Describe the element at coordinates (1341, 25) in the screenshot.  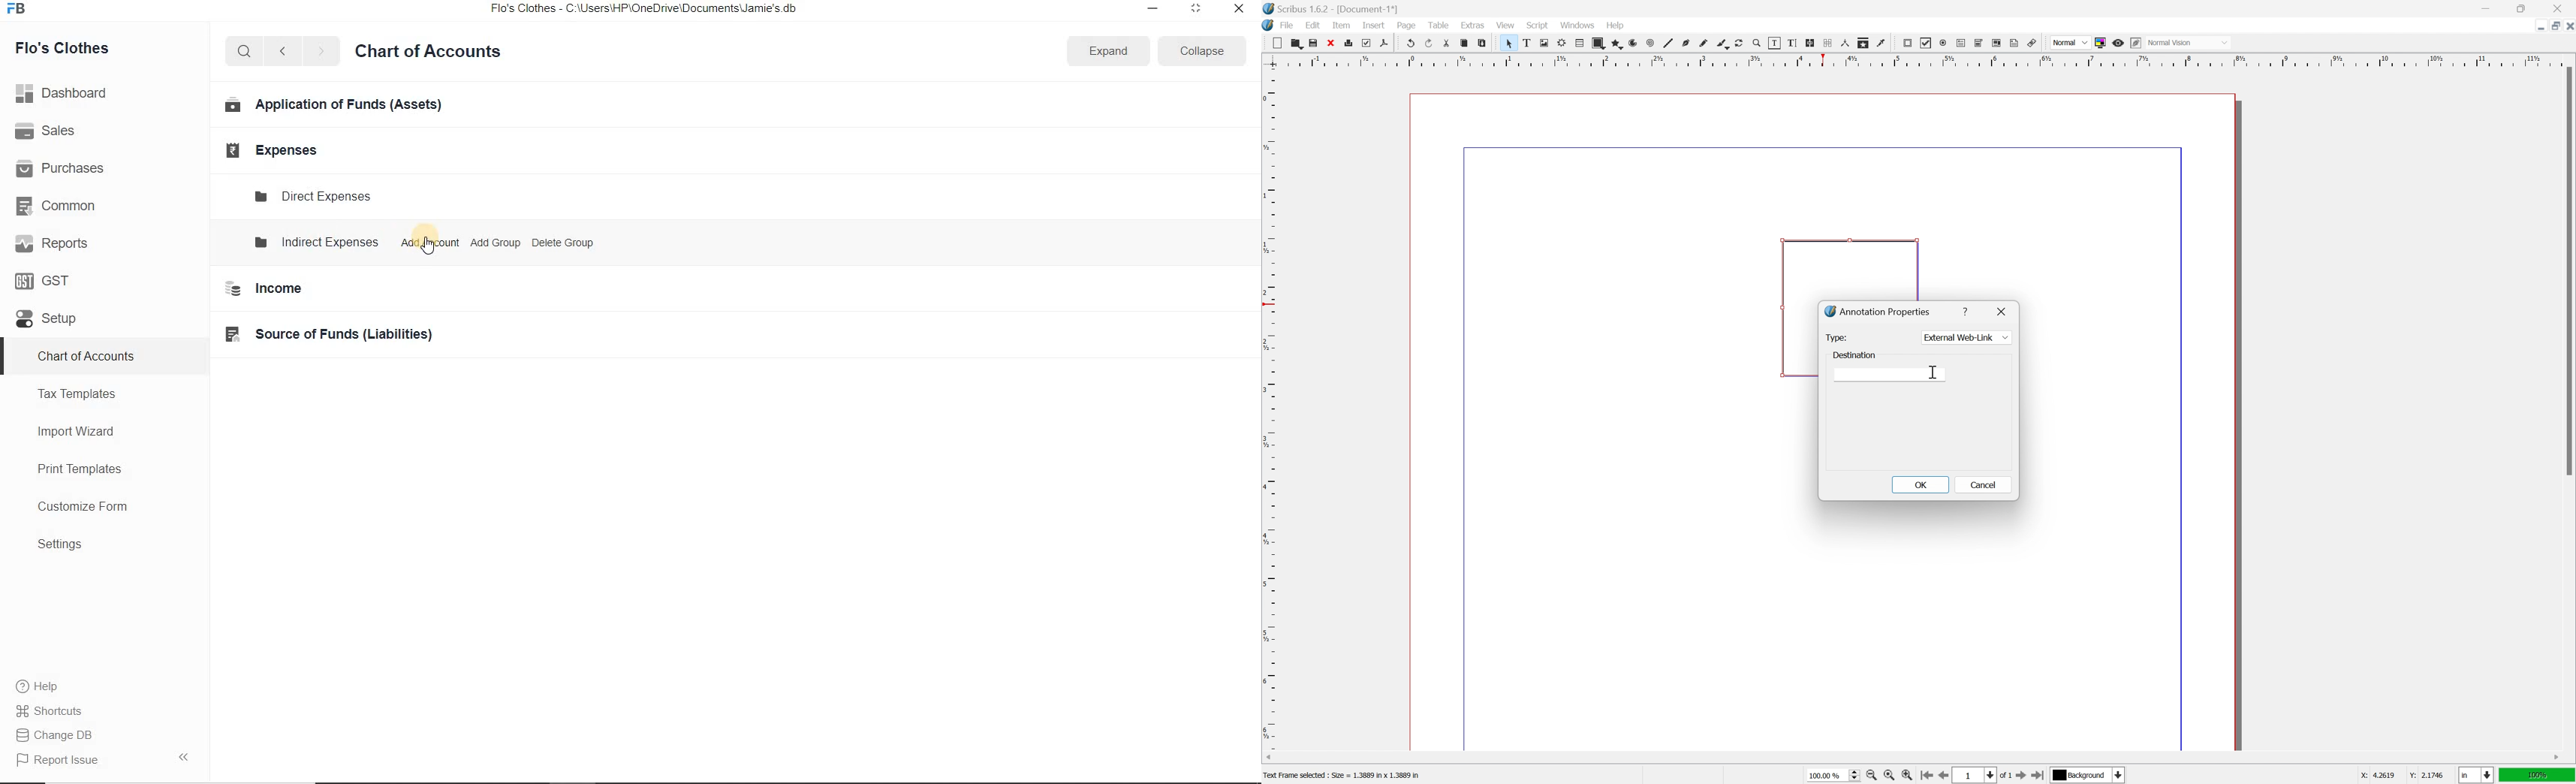
I see `item` at that location.